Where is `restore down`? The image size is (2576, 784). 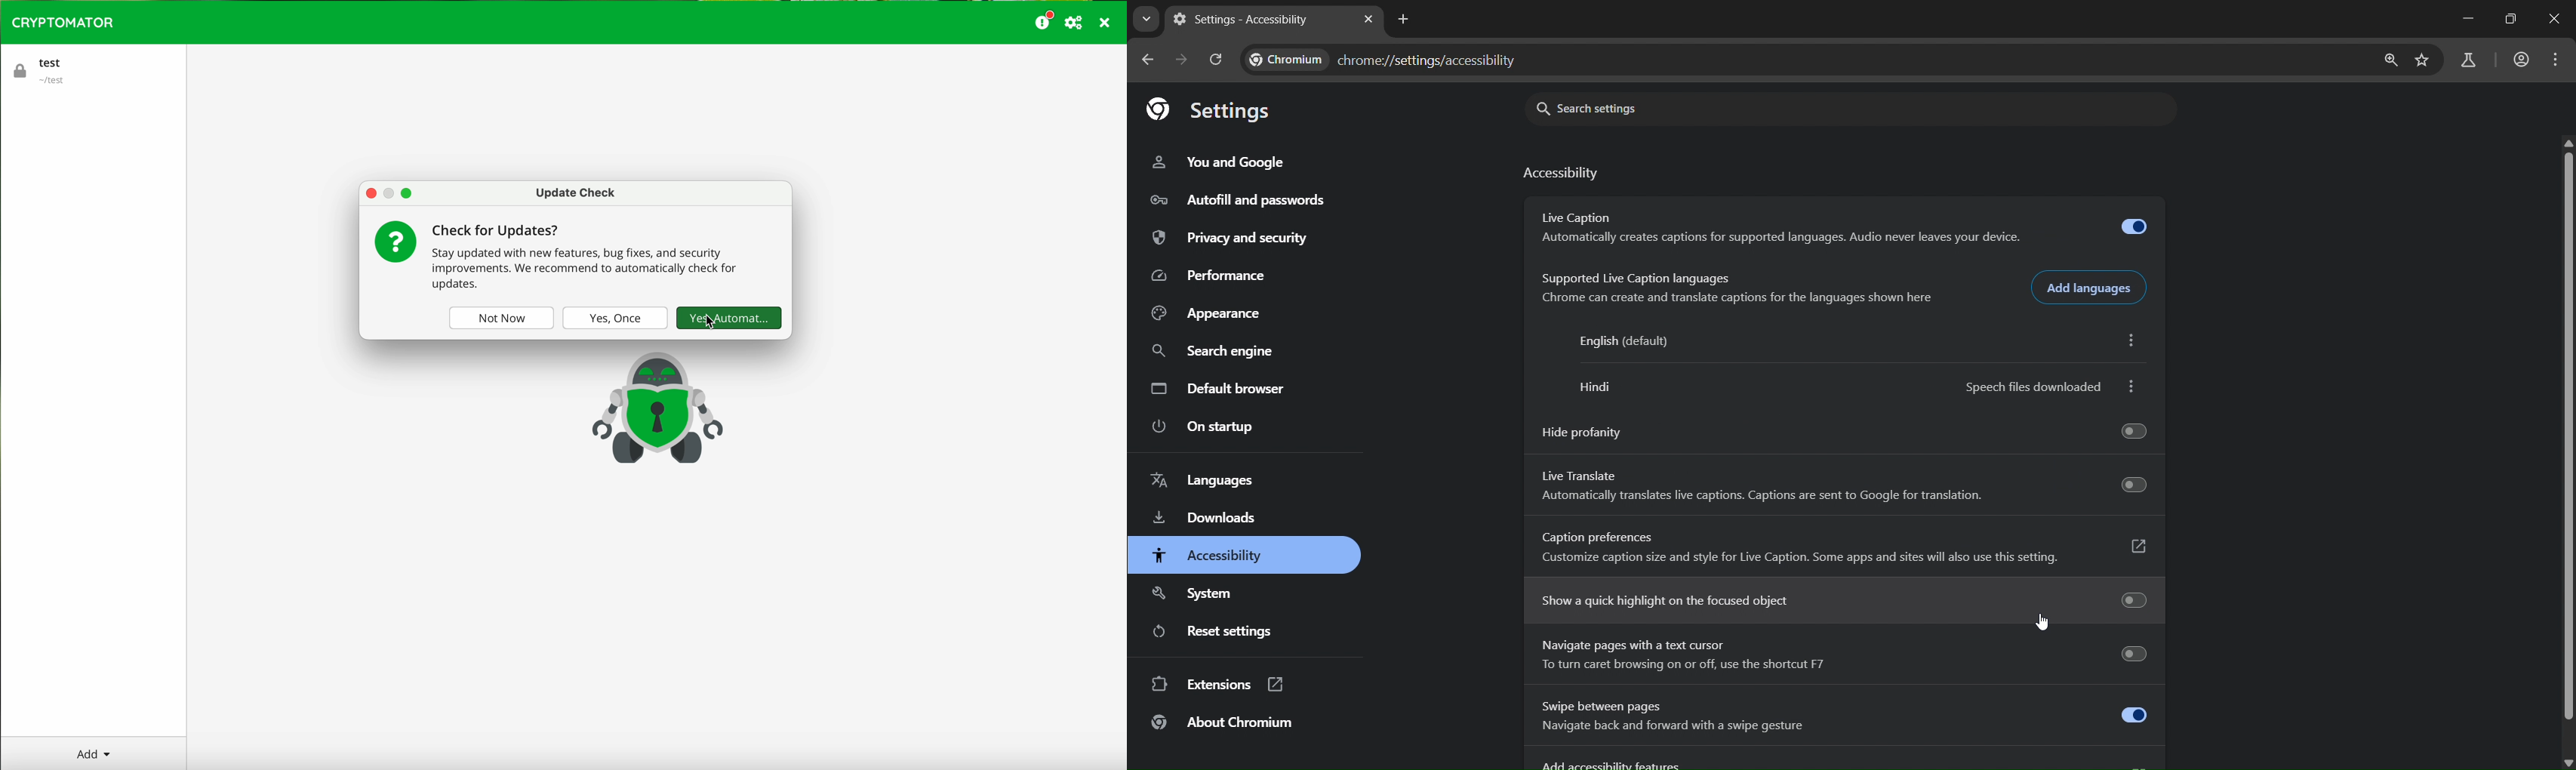 restore down is located at coordinates (2509, 18).